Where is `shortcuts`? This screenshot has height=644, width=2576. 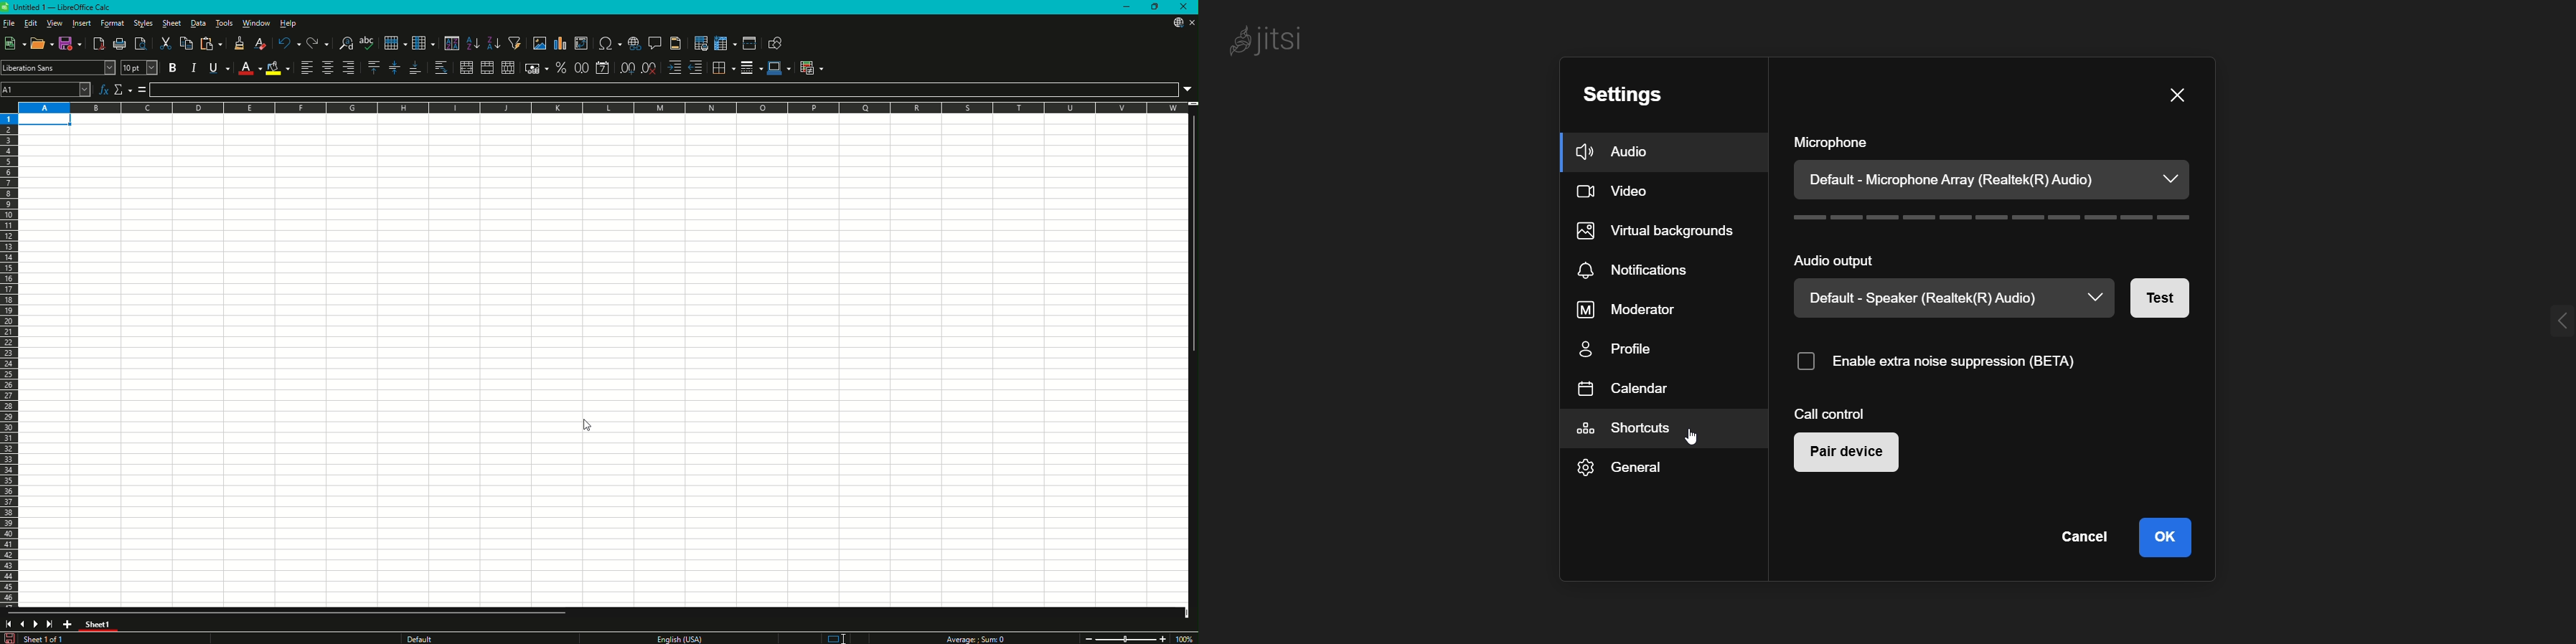 shortcuts is located at coordinates (1638, 428).